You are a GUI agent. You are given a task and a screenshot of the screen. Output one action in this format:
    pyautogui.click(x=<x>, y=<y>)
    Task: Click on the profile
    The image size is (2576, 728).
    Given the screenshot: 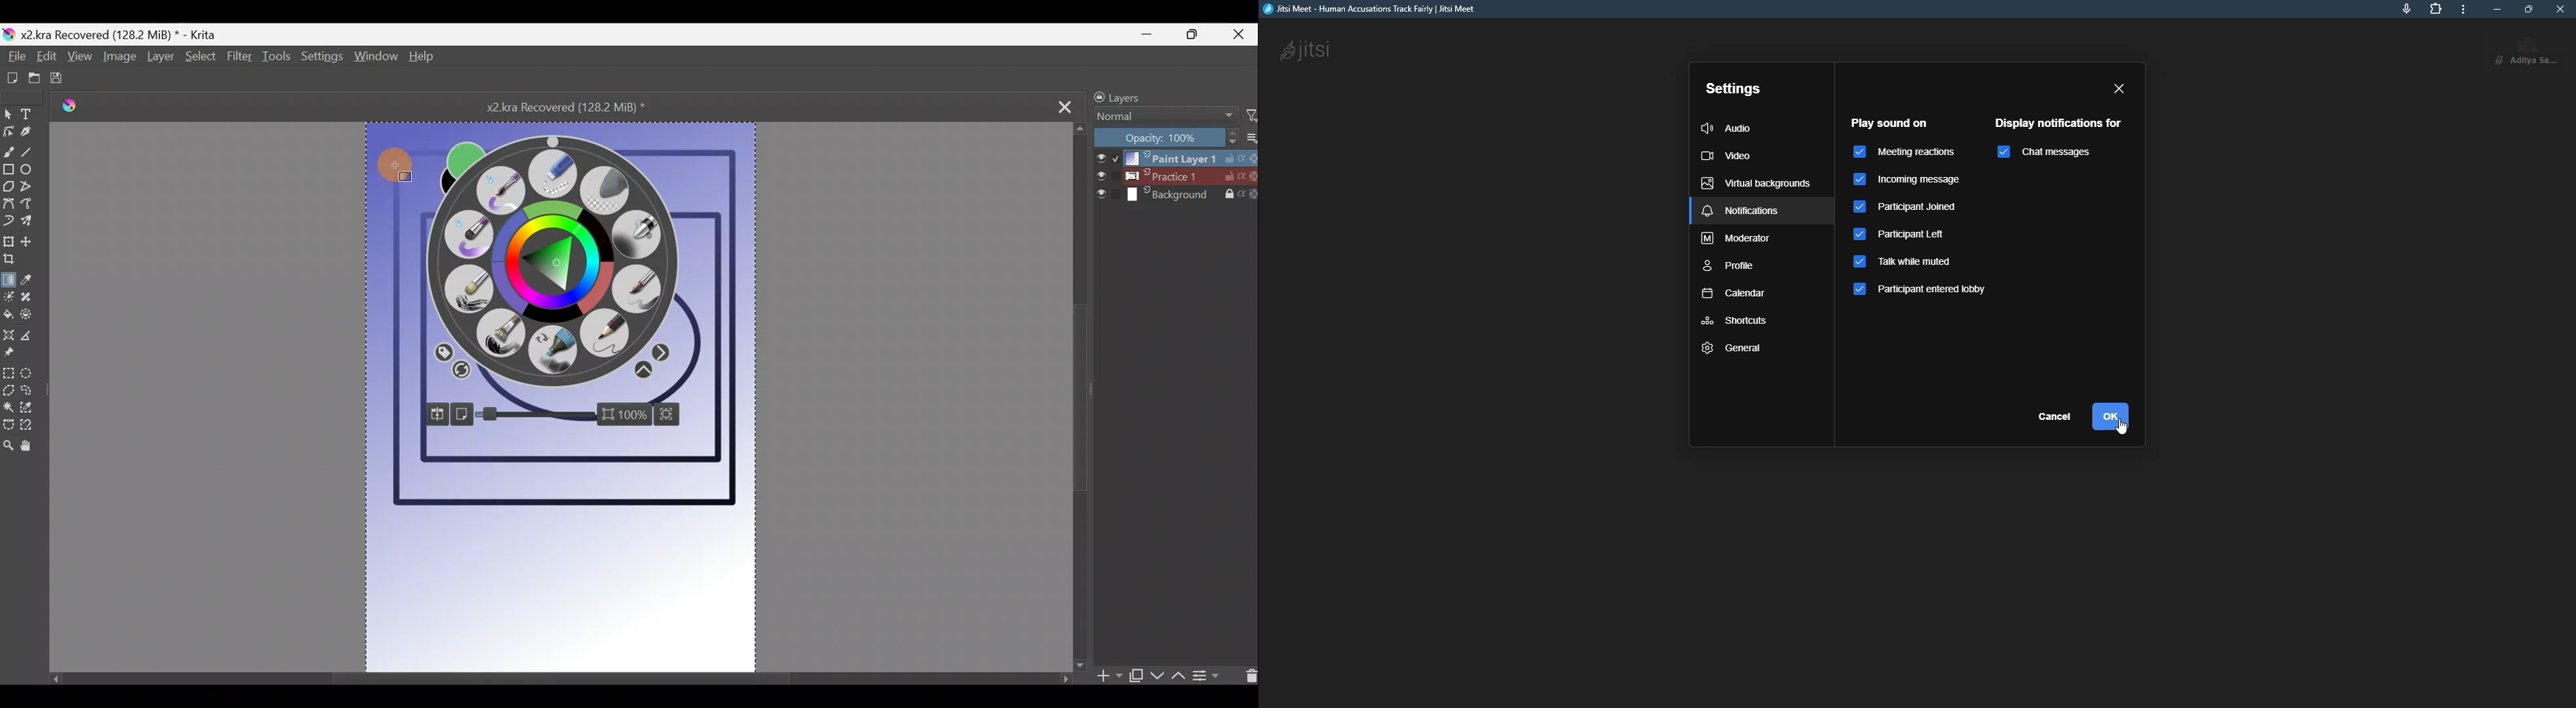 What is the action you would take?
    pyautogui.click(x=2536, y=49)
    